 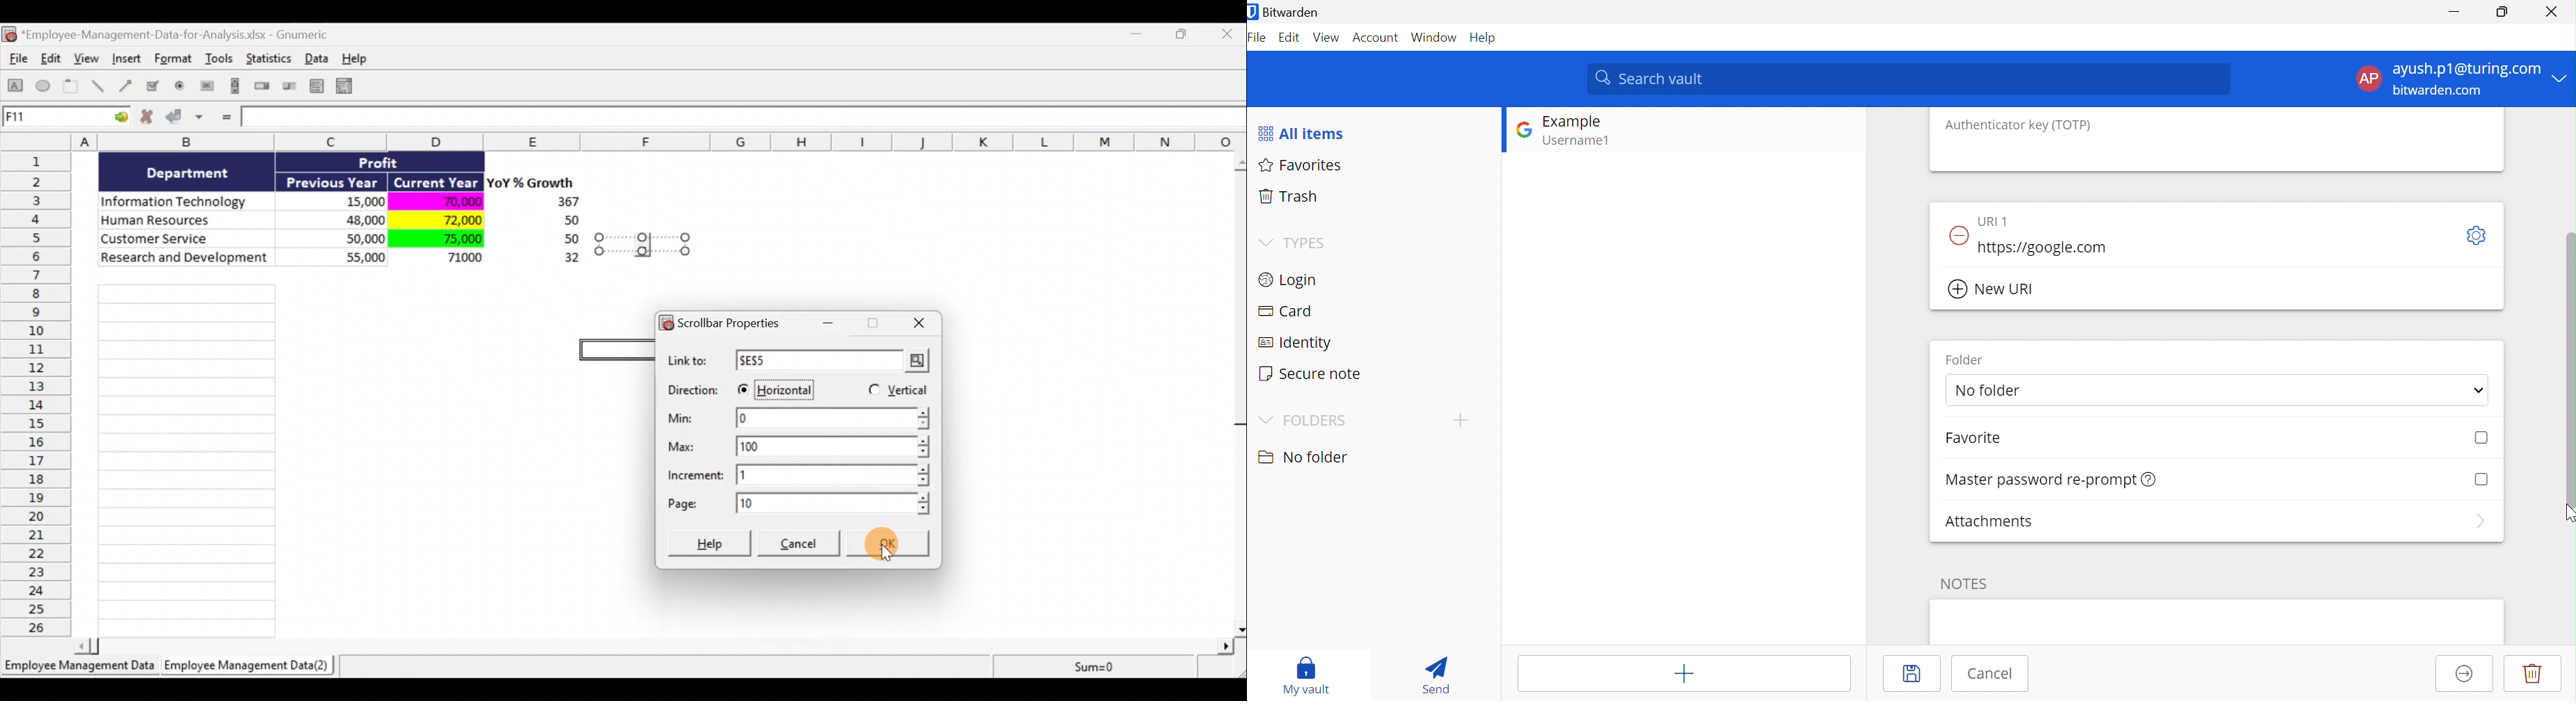 I want to click on Format, so click(x=175, y=61).